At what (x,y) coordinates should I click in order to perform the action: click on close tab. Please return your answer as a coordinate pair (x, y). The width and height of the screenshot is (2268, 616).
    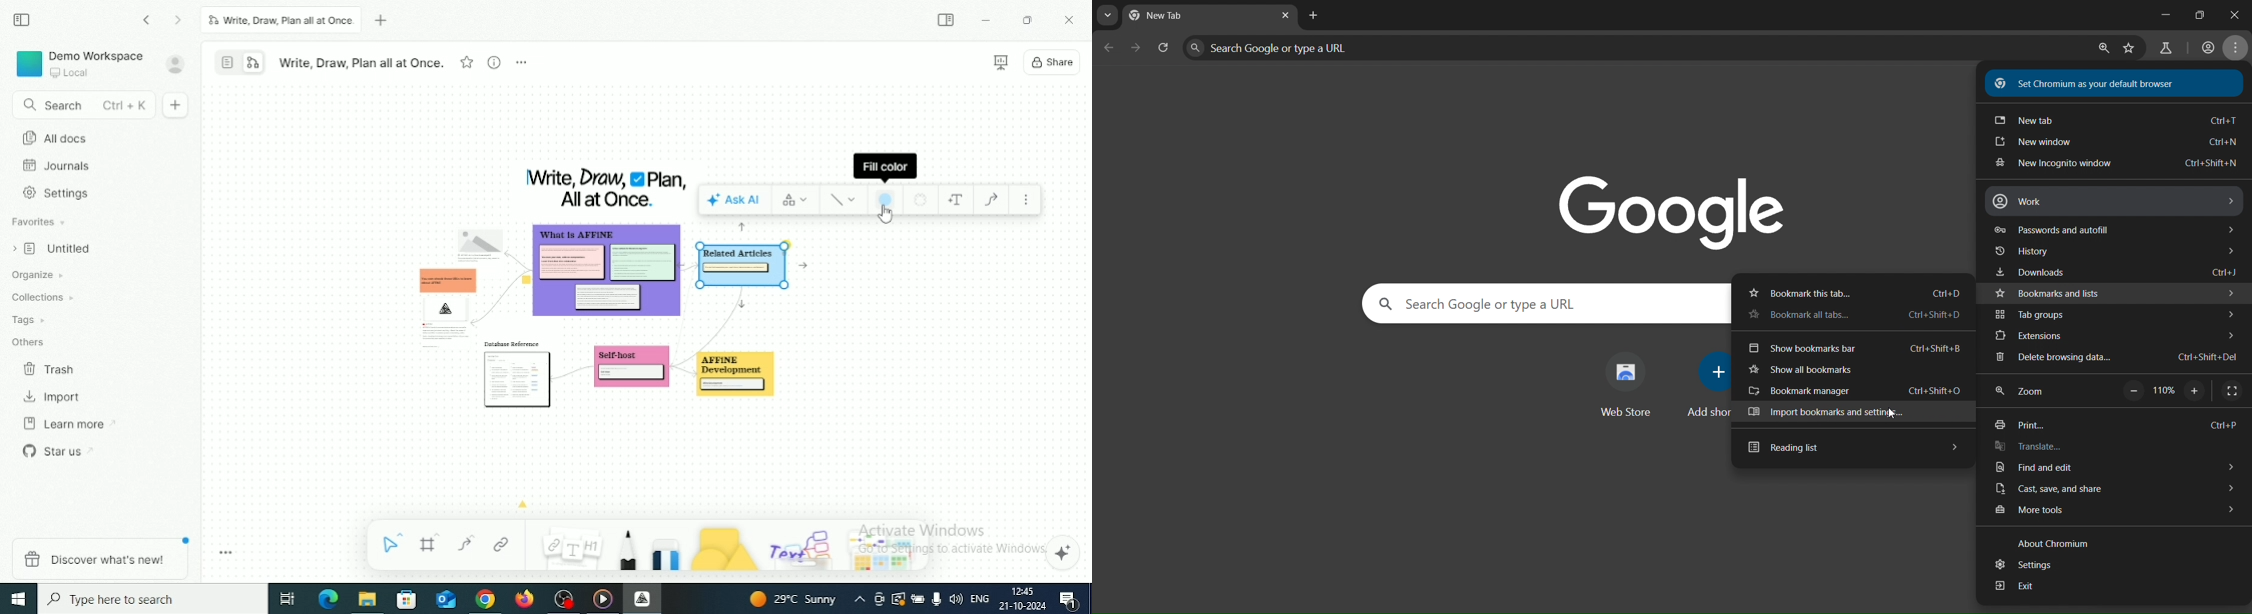
    Looking at the image, I should click on (1287, 15).